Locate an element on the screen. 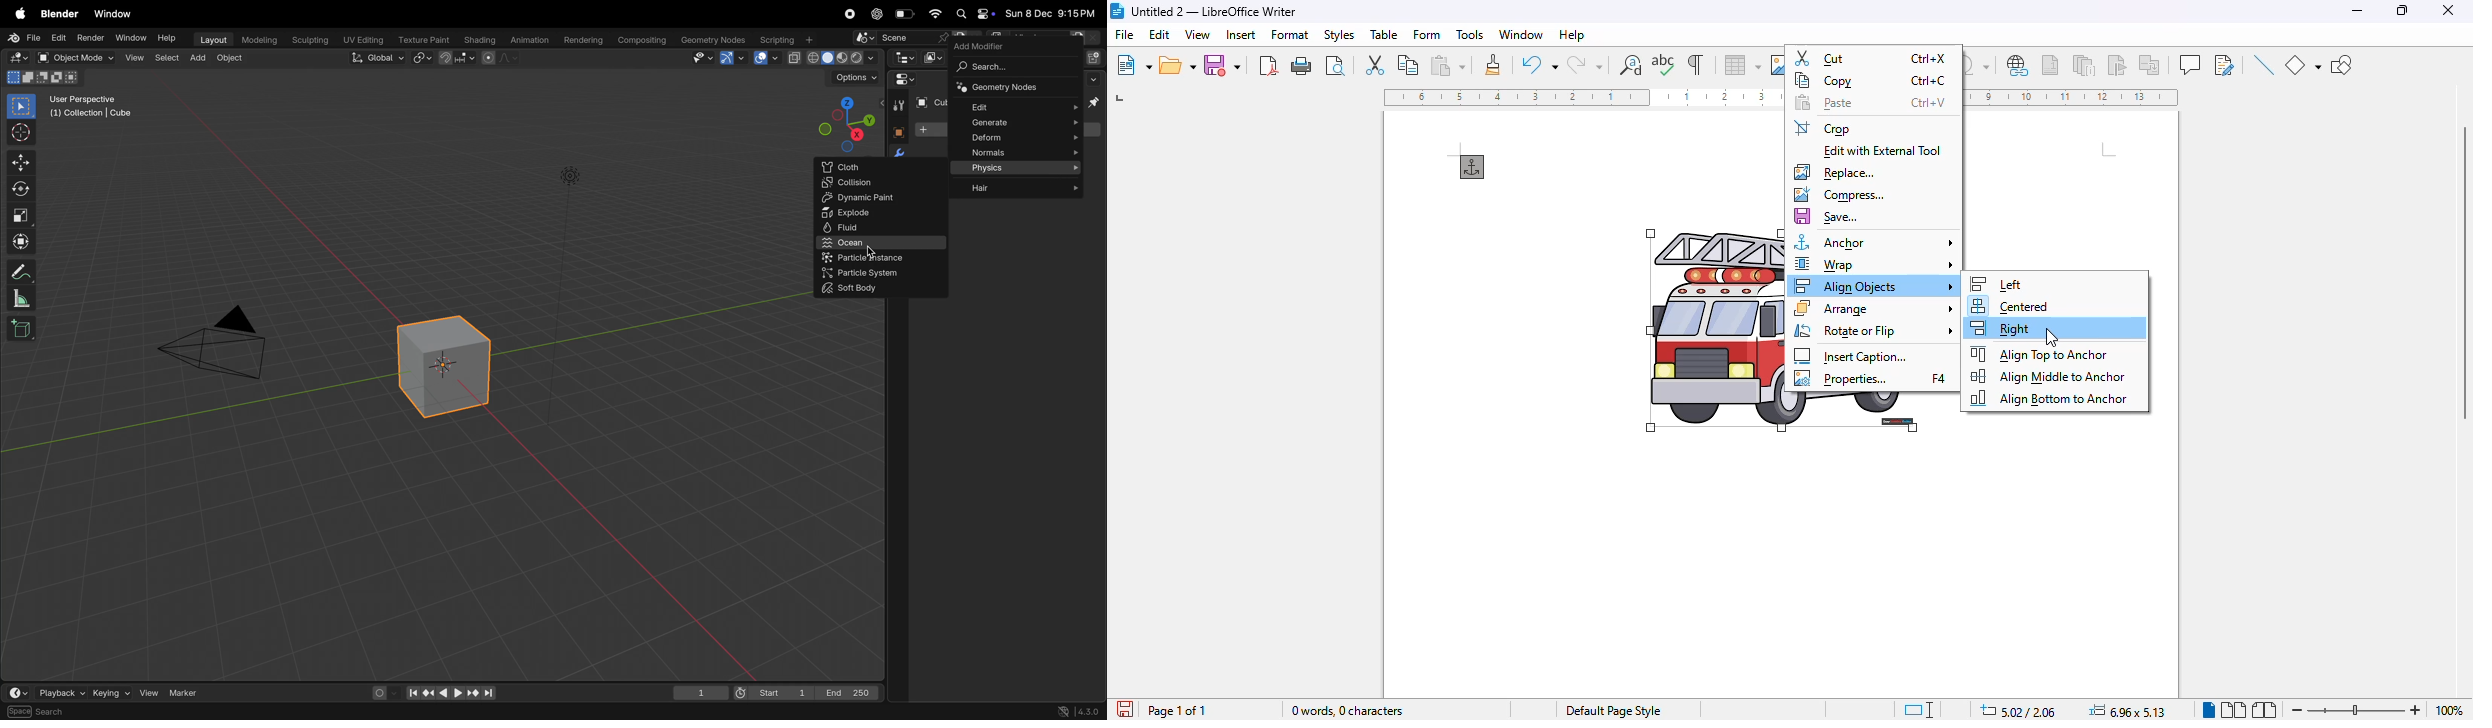 This screenshot has width=2492, height=728. texture point is located at coordinates (425, 40).